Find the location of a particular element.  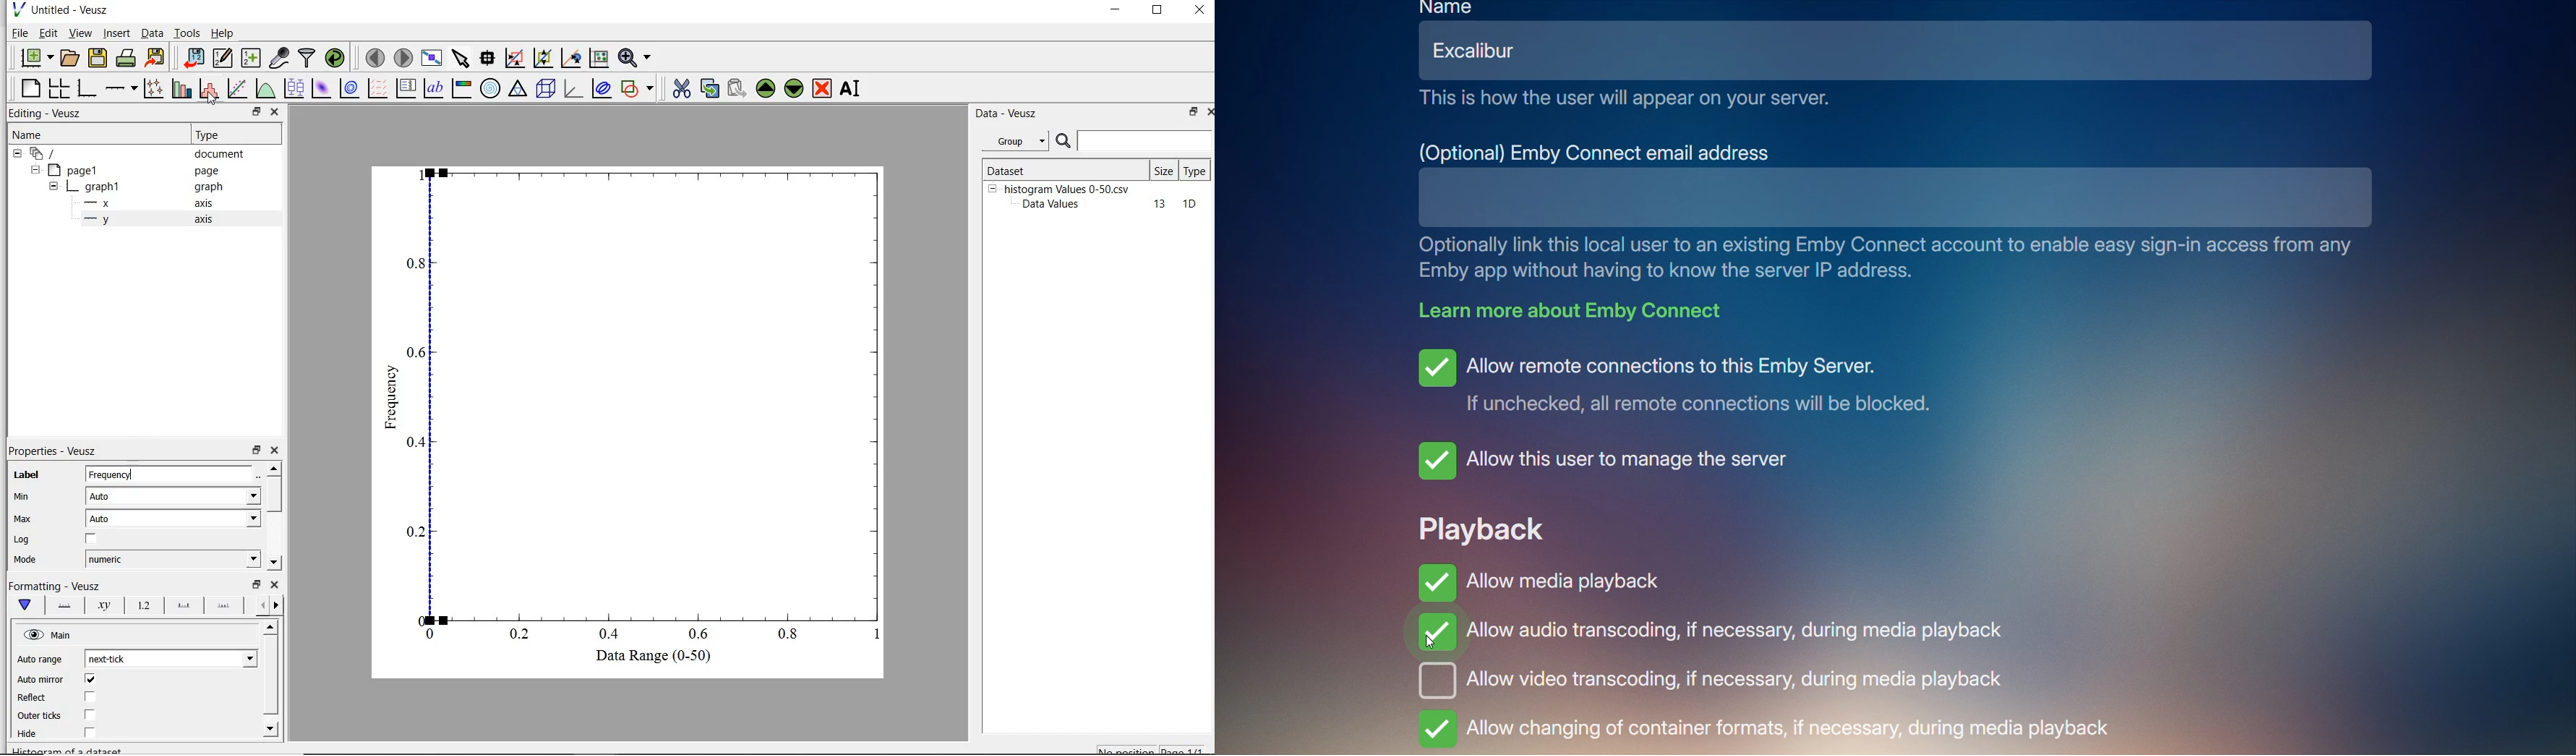

bail Allow audio transcoding, if necessary, during media playback is located at coordinates (1718, 635).